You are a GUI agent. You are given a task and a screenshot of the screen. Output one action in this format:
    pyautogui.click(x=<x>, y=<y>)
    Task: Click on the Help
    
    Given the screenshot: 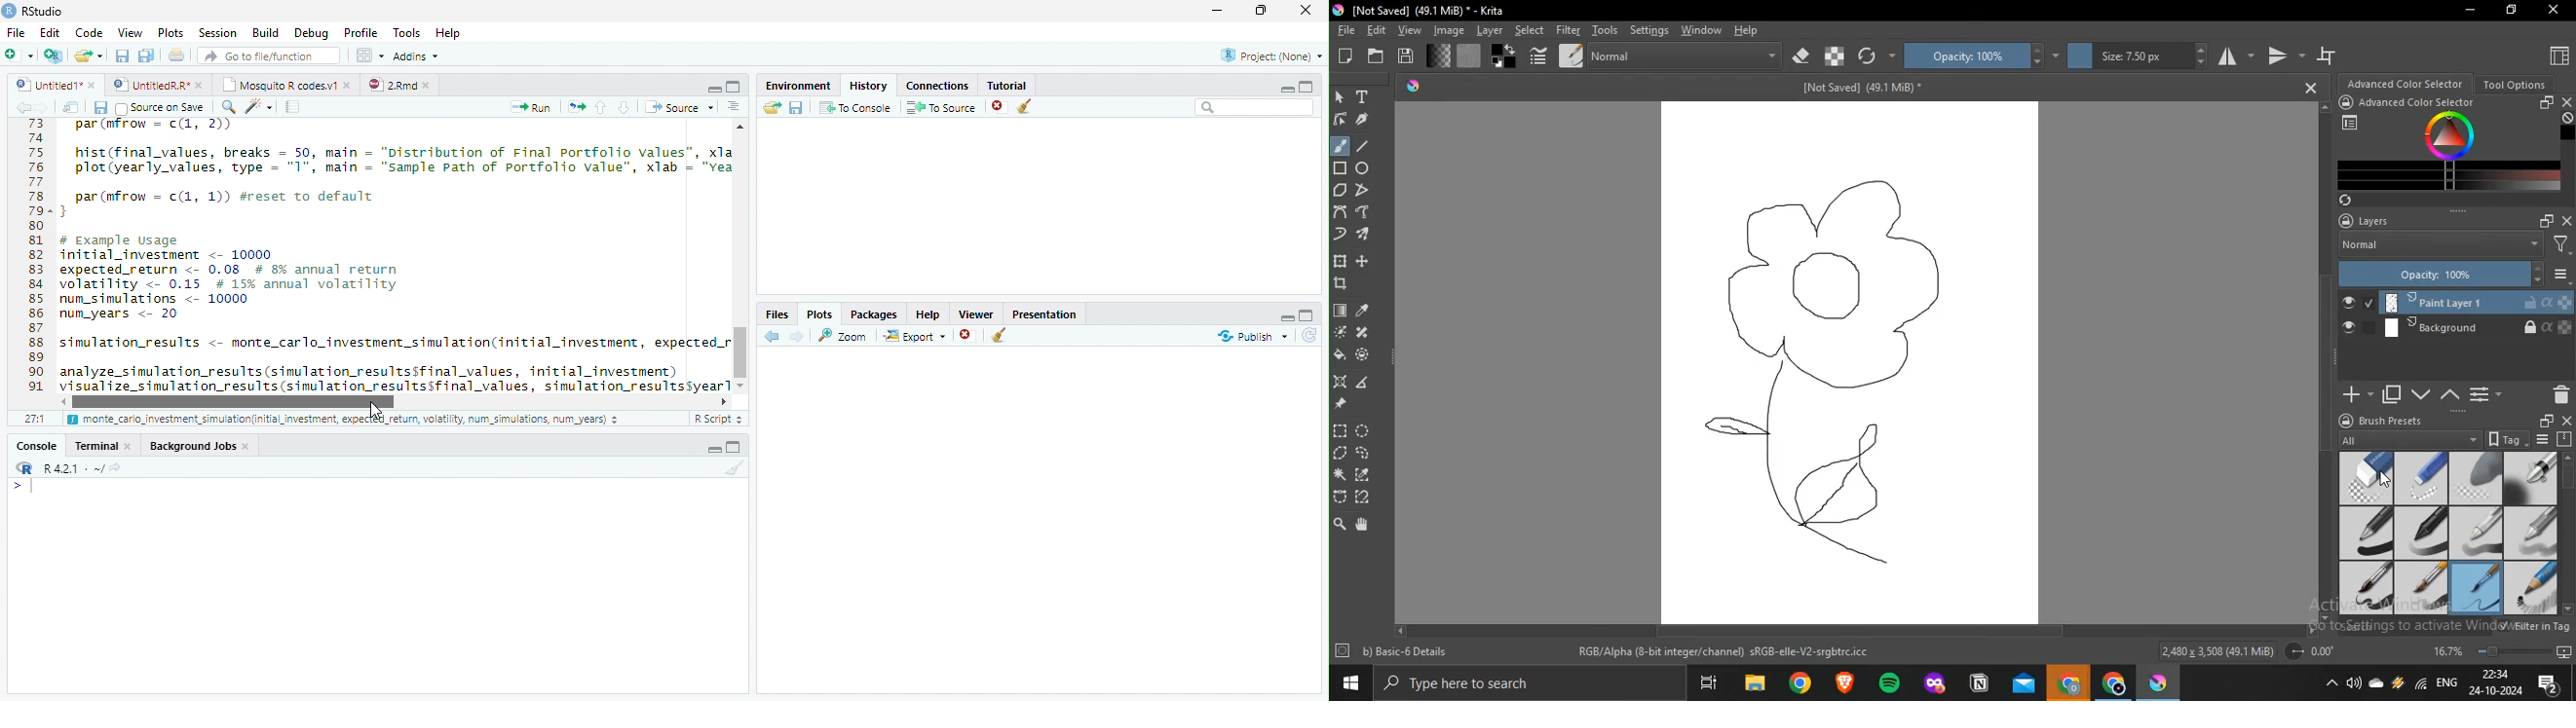 What is the action you would take?
    pyautogui.click(x=928, y=314)
    